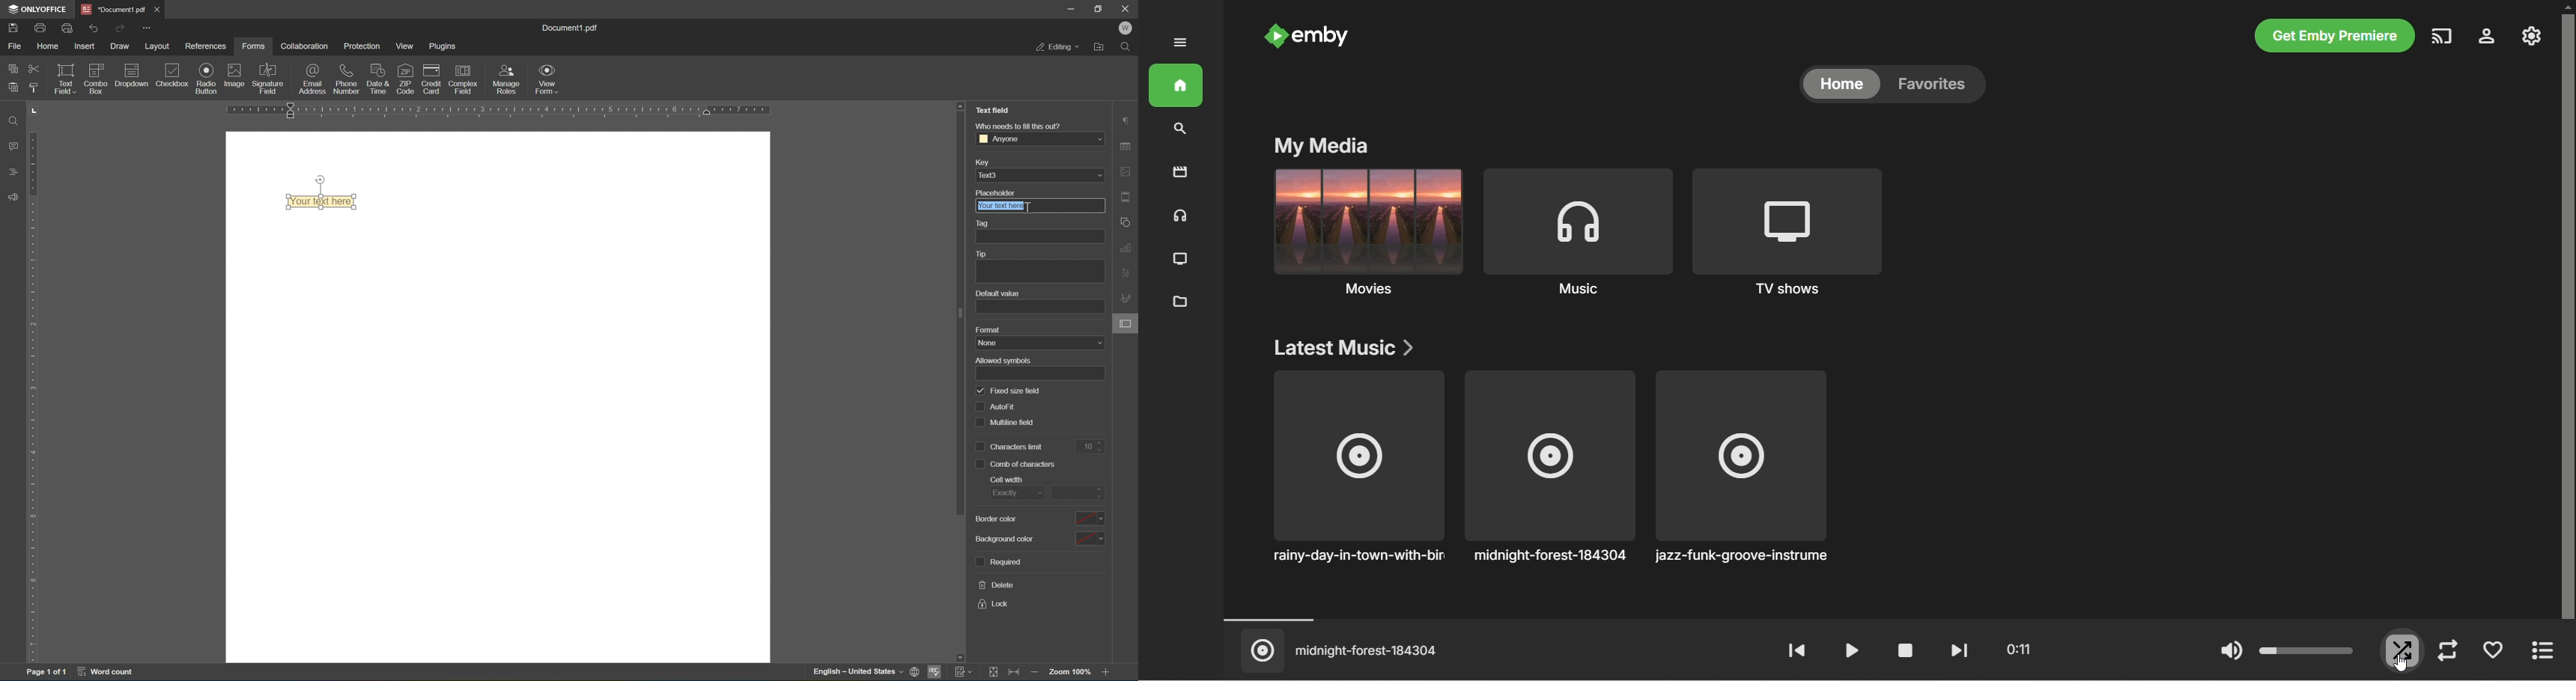 This screenshot has height=700, width=2576. What do you see at coordinates (1043, 176) in the screenshot?
I see `text3` at bounding box center [1043, 176].